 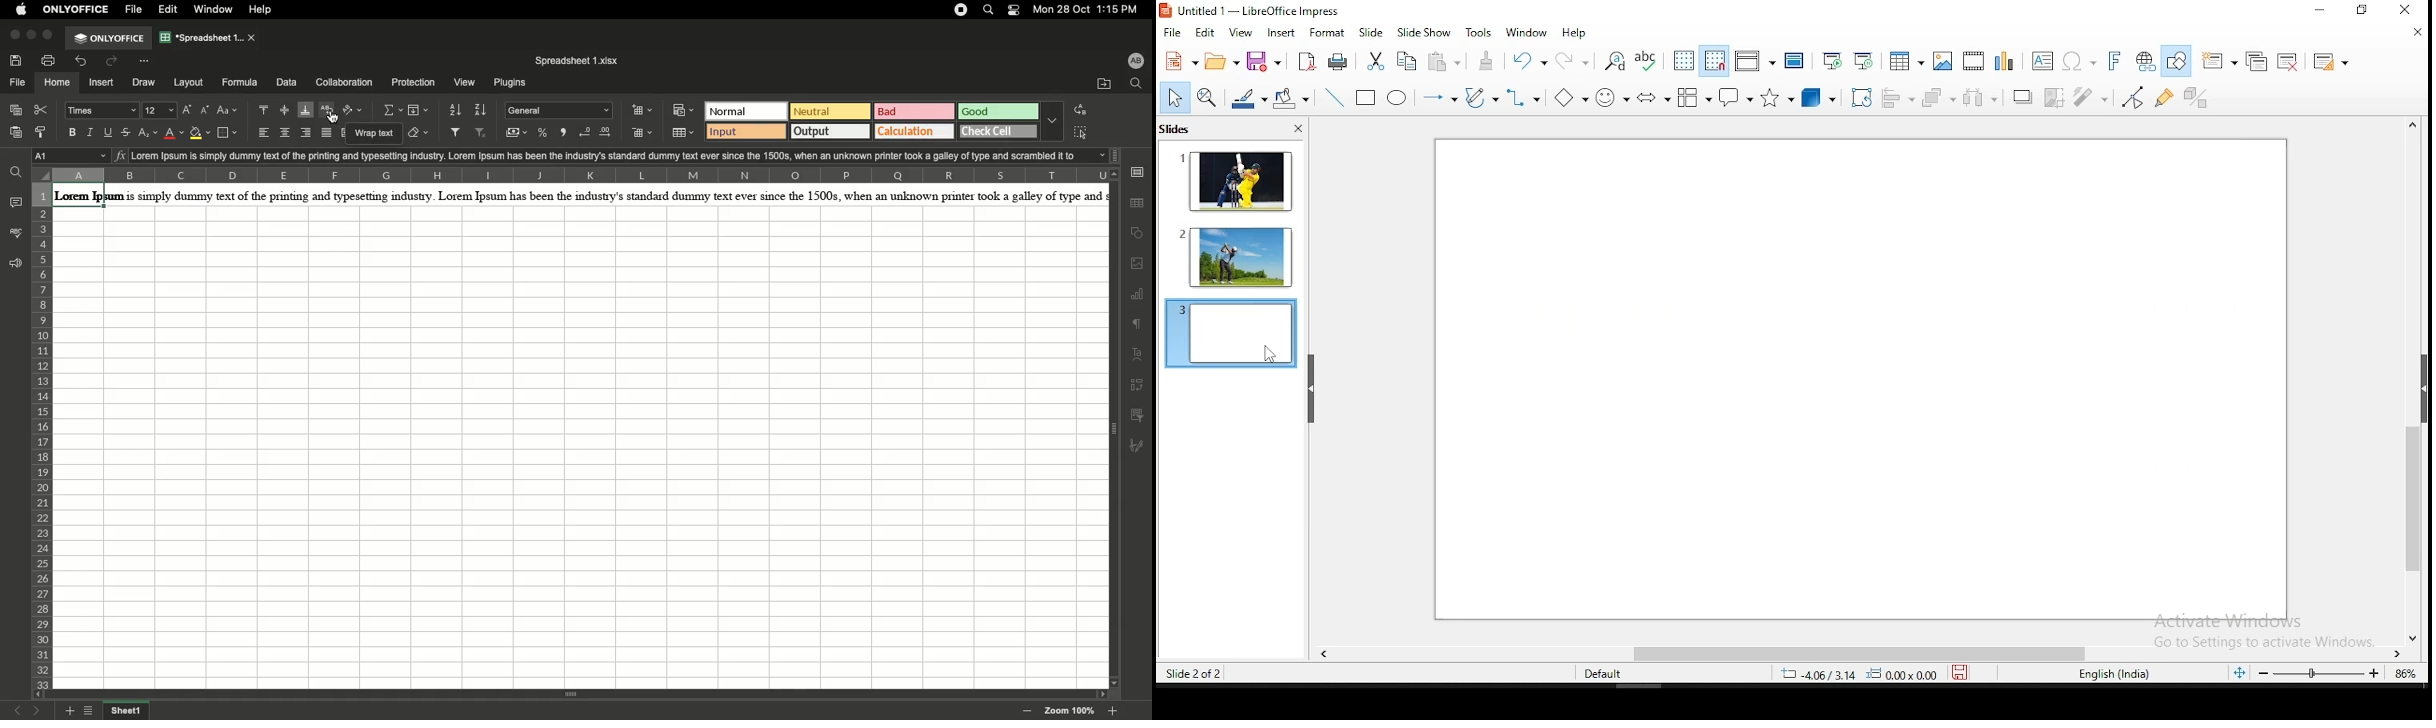 What do you see at coordinates (1247, 99) in the screenshot?
I see `line color` at bounding box center [1247, 99].